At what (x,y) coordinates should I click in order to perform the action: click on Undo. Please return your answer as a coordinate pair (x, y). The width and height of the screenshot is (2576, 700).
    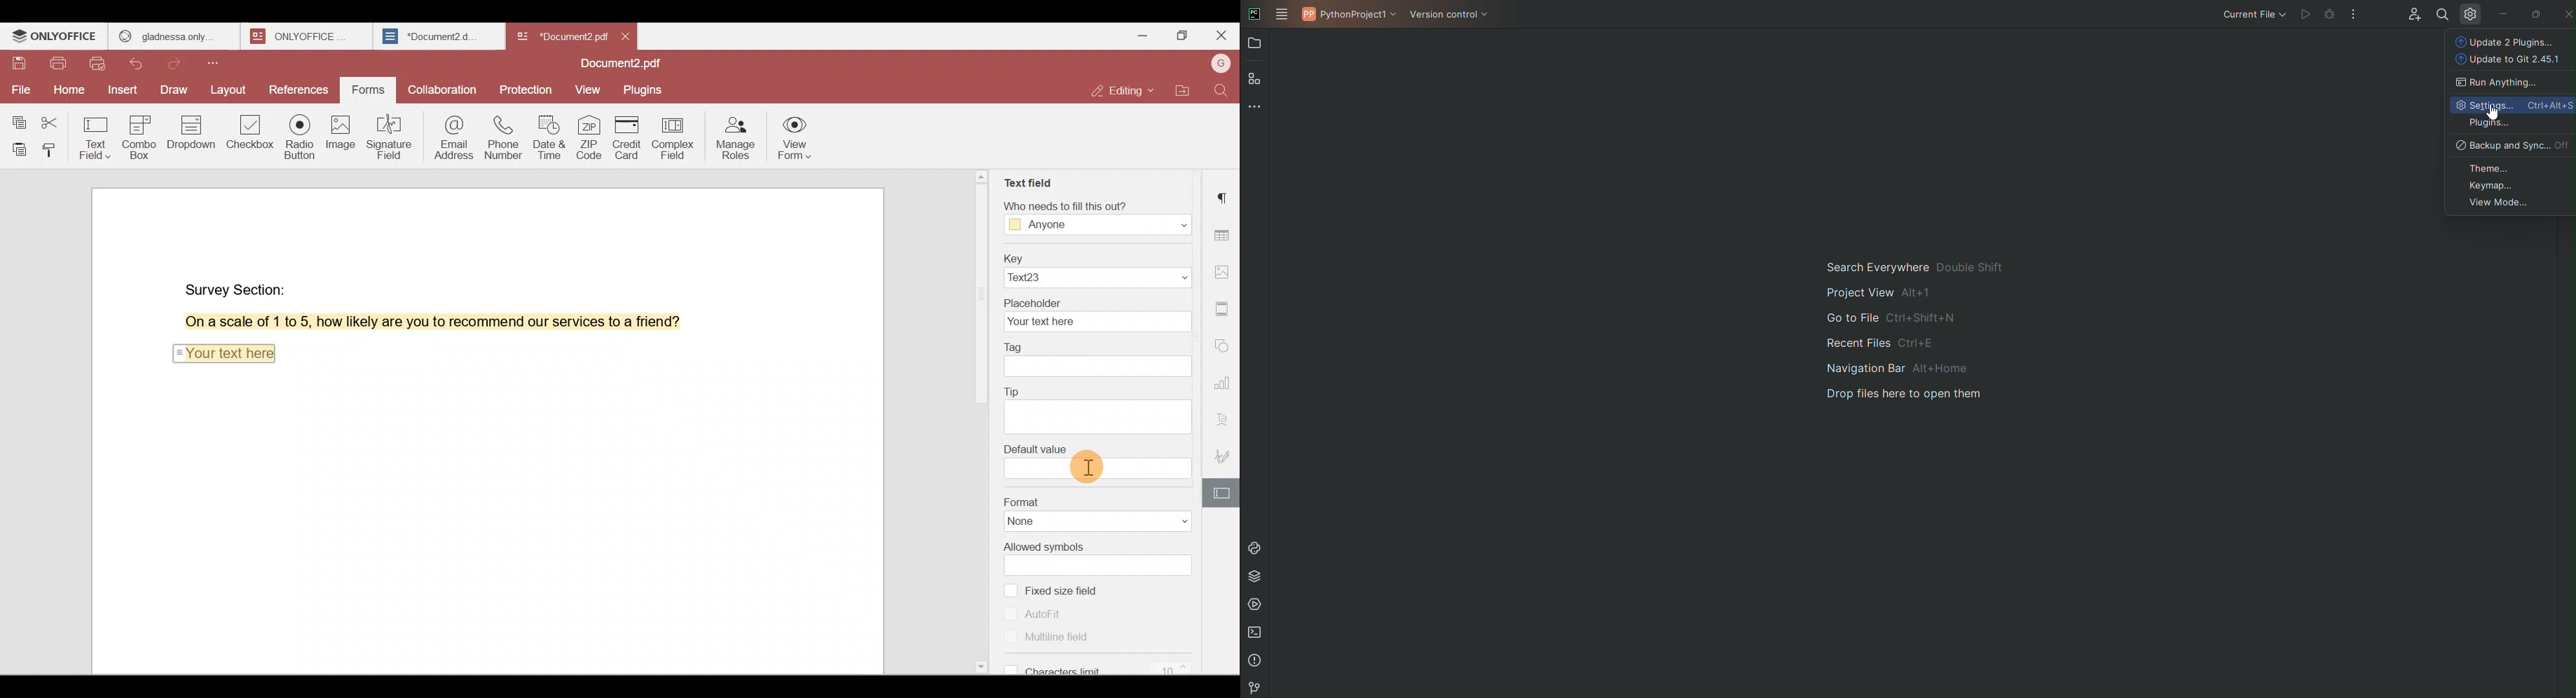
    Looking at the image, I should click on (143, 66).